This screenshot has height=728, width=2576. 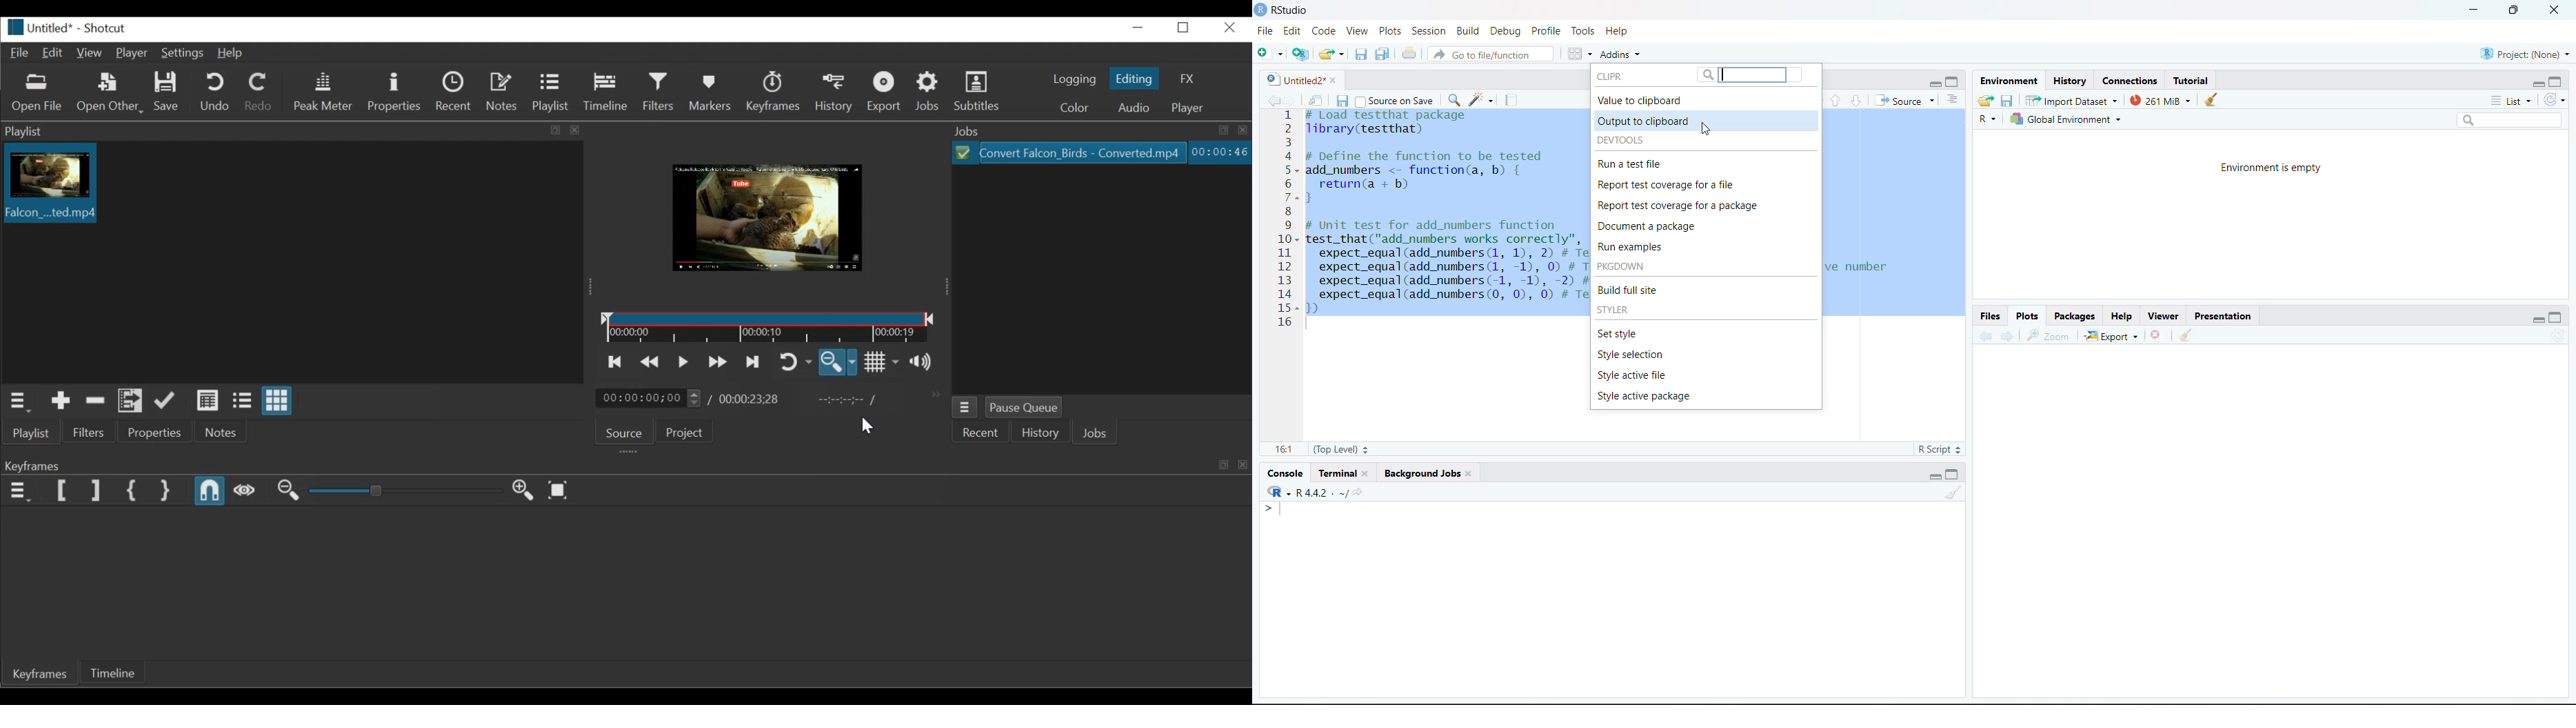 I want to click on Output to clipboard, so click(x=1644, y=122).